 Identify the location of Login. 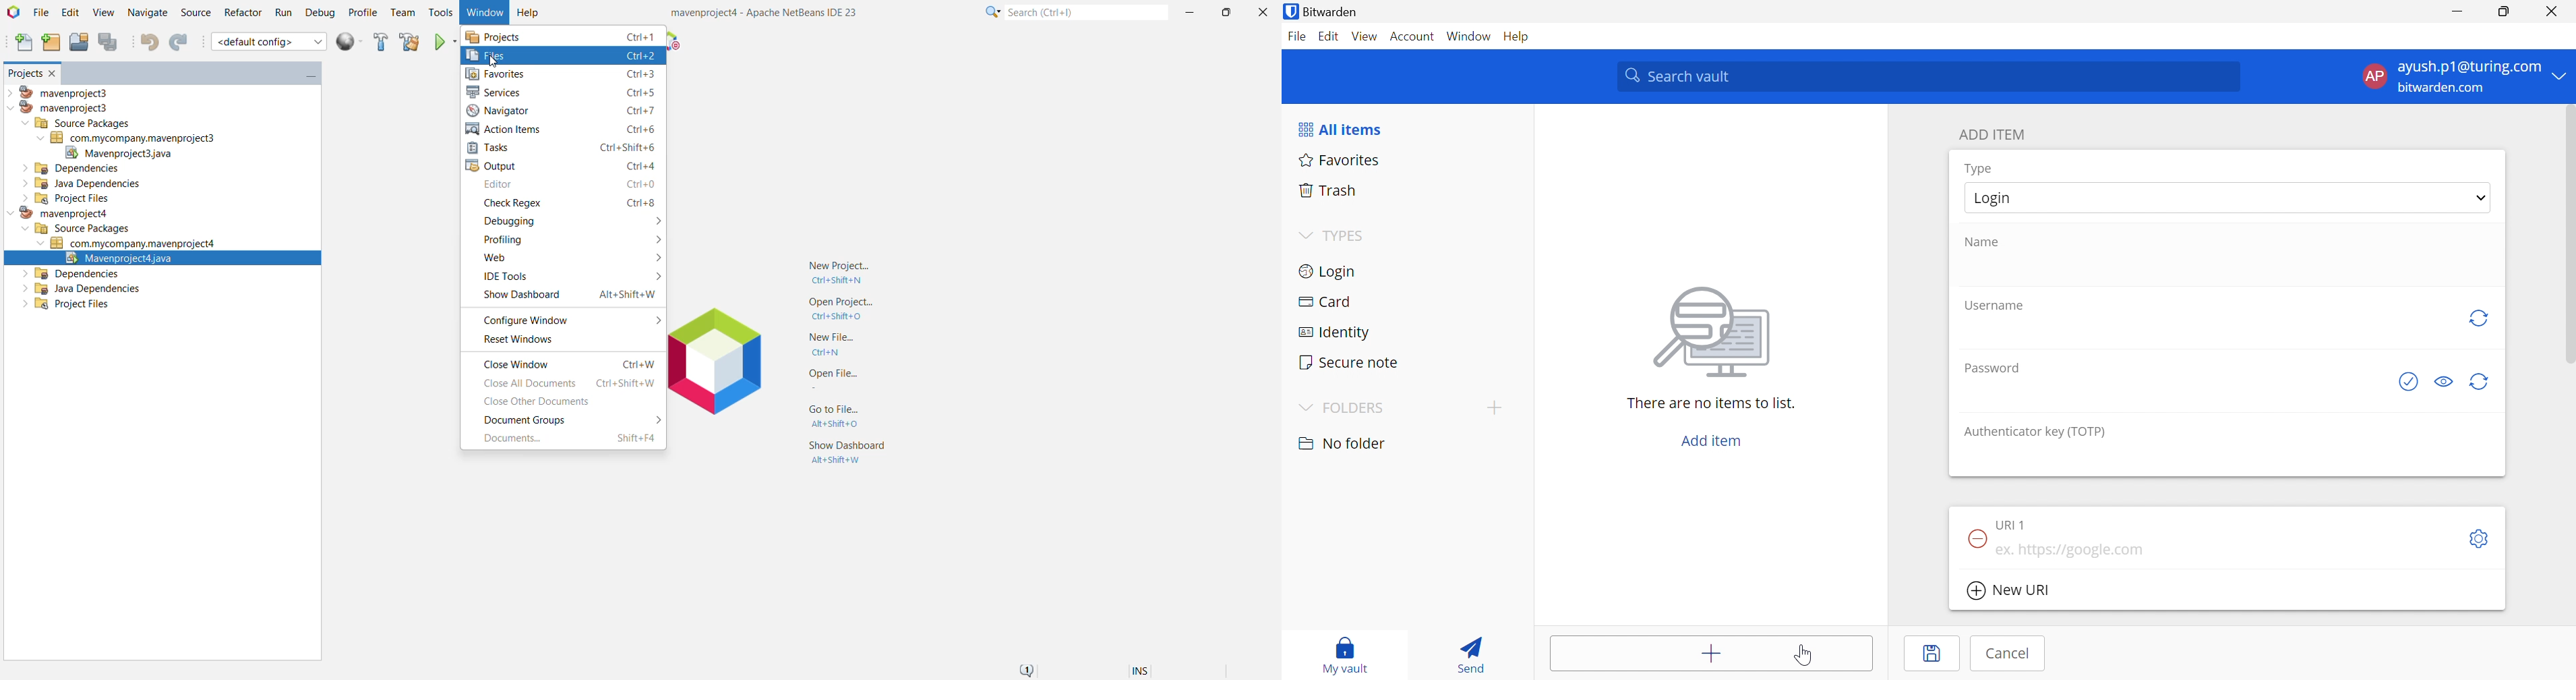
(1329, 272).